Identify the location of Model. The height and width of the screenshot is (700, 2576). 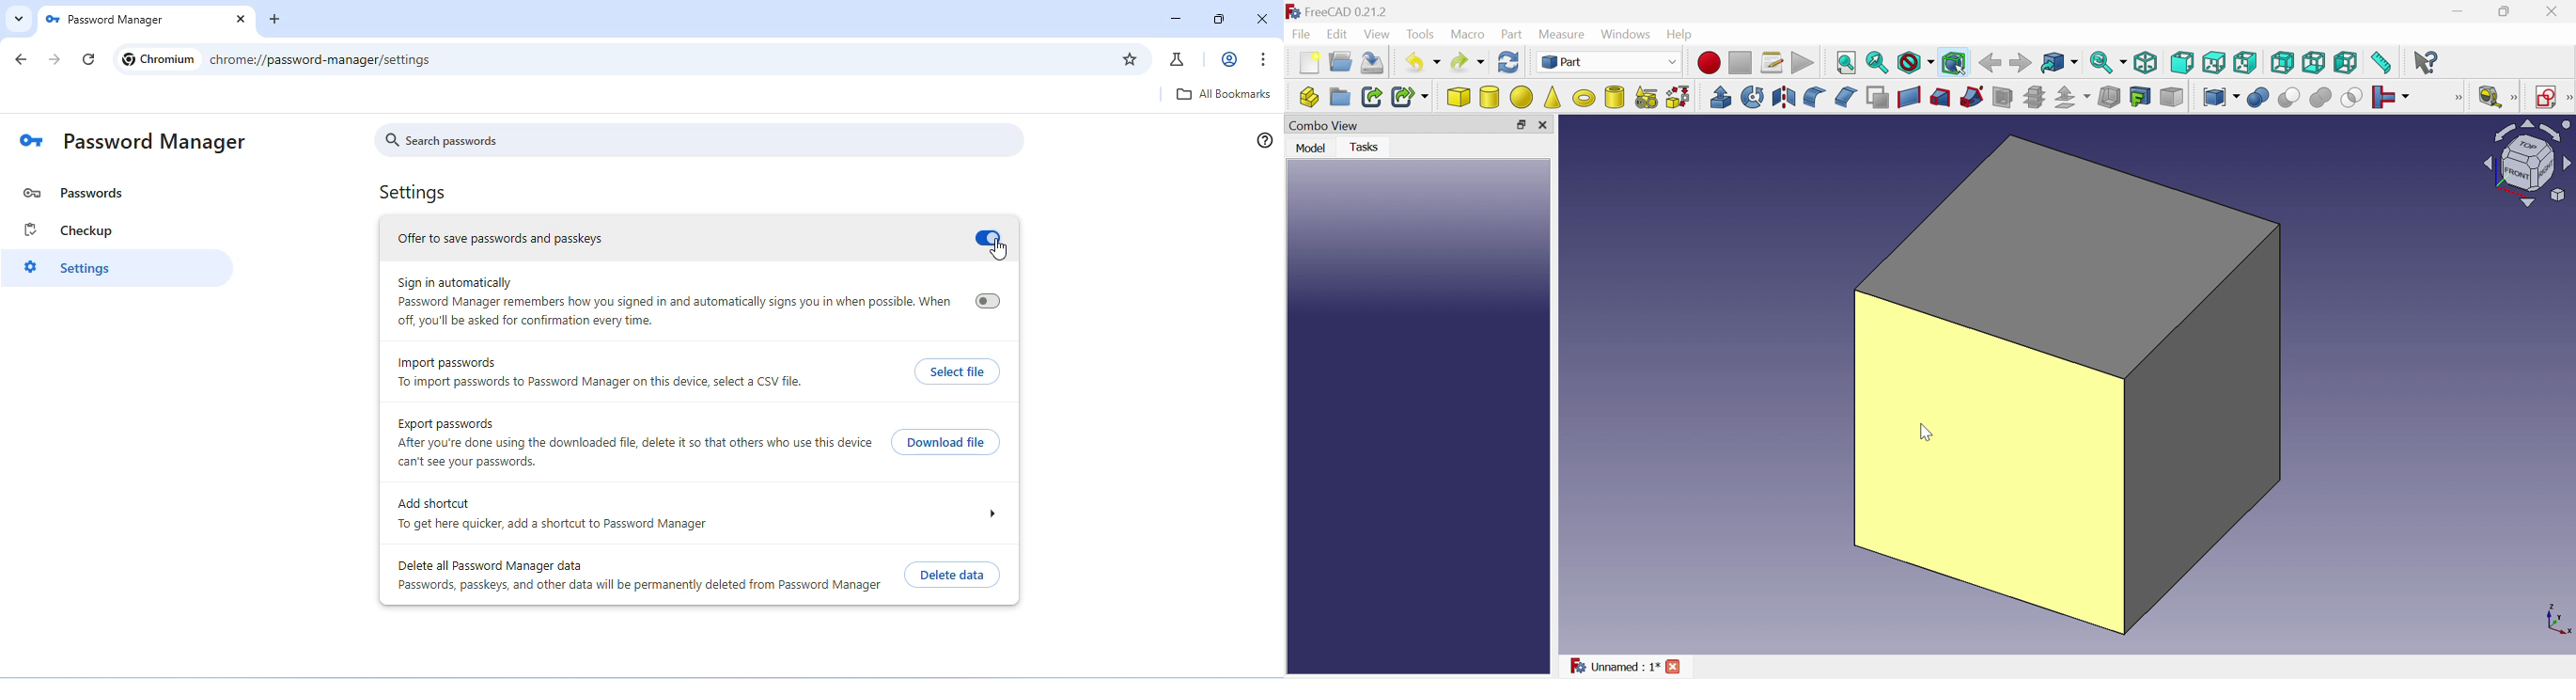
(1309, 147).